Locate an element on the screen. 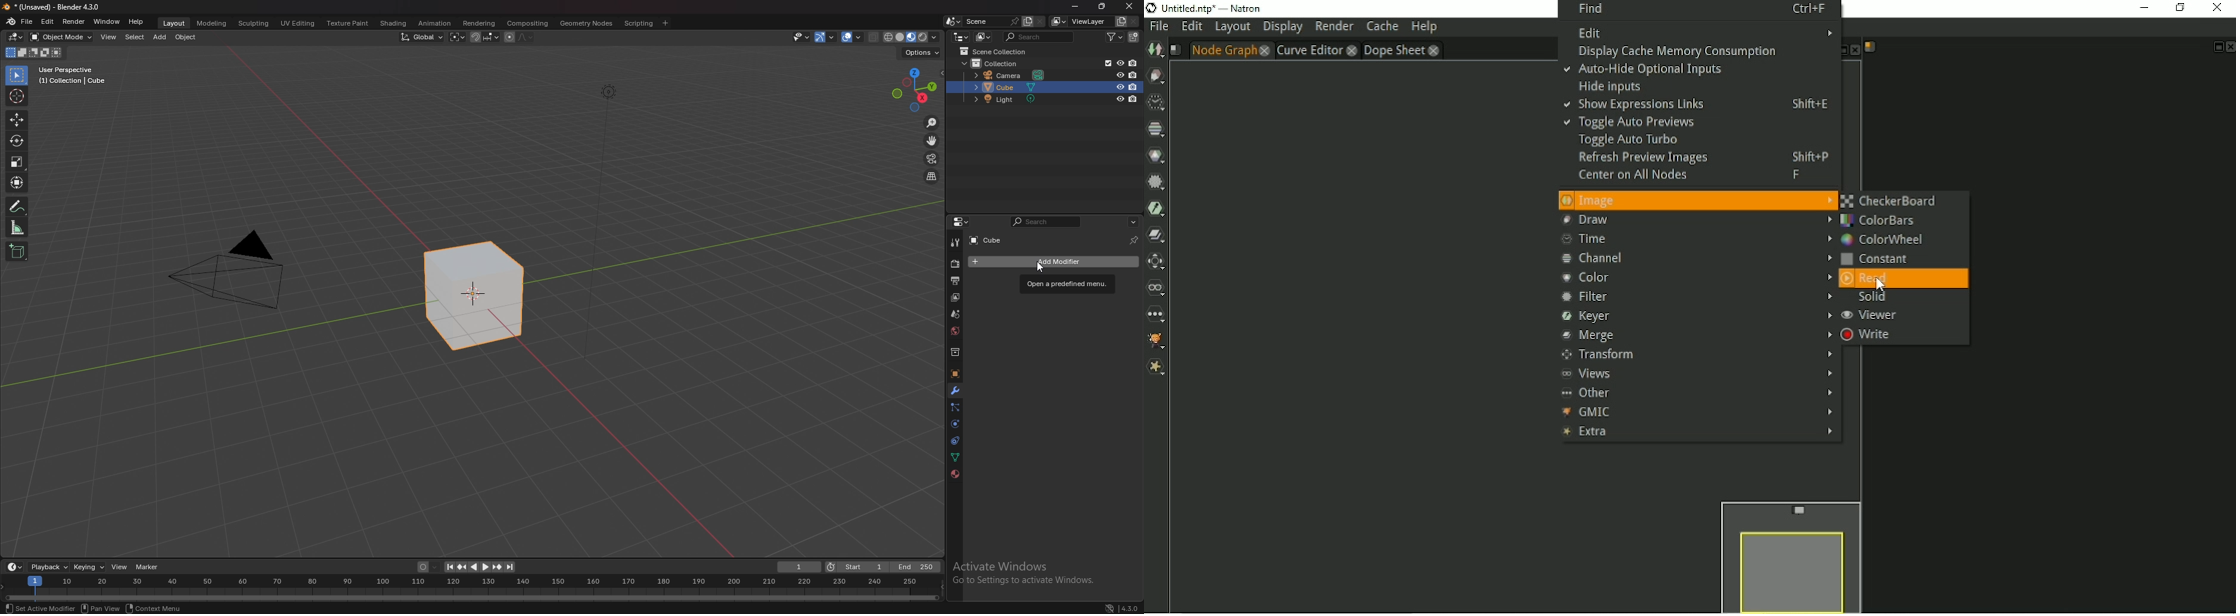 This screenshot has height=616, width=2240. seek is located at coordinates (473, 589).